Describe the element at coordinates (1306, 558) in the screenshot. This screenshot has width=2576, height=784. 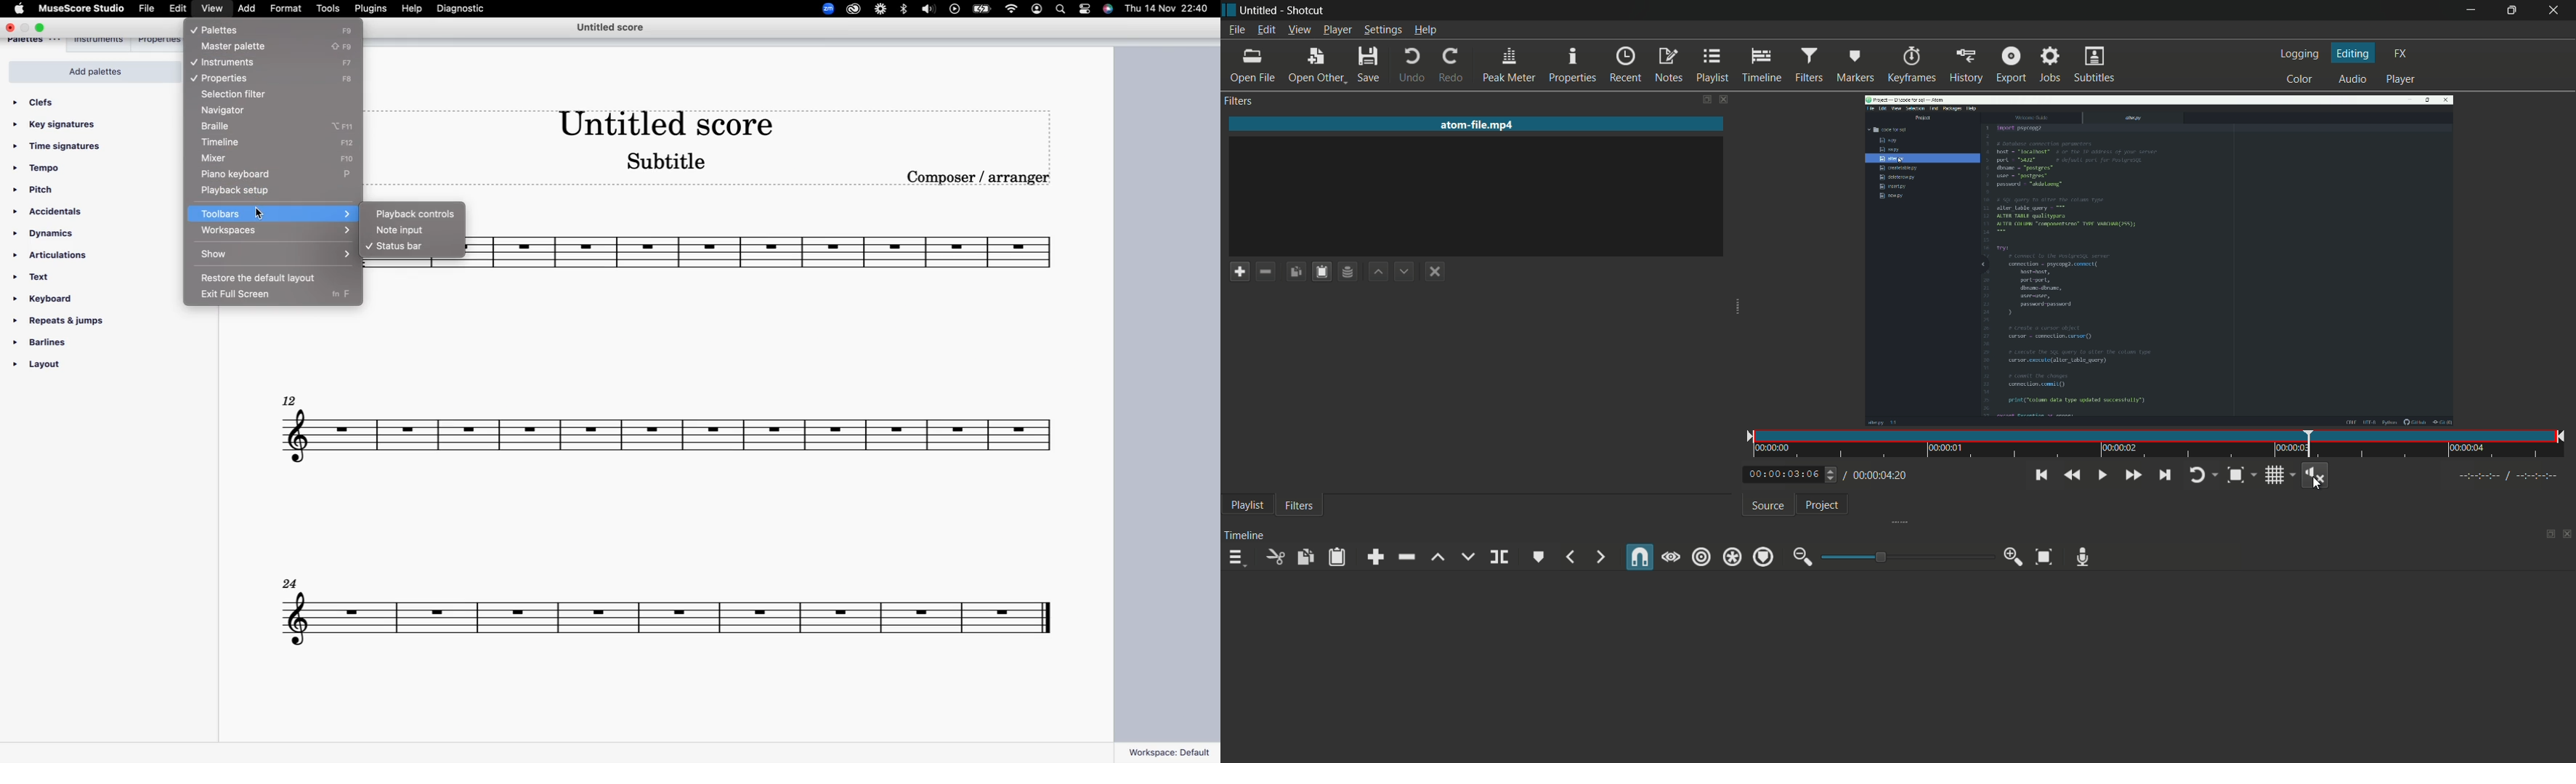
I see `copy` at that location.